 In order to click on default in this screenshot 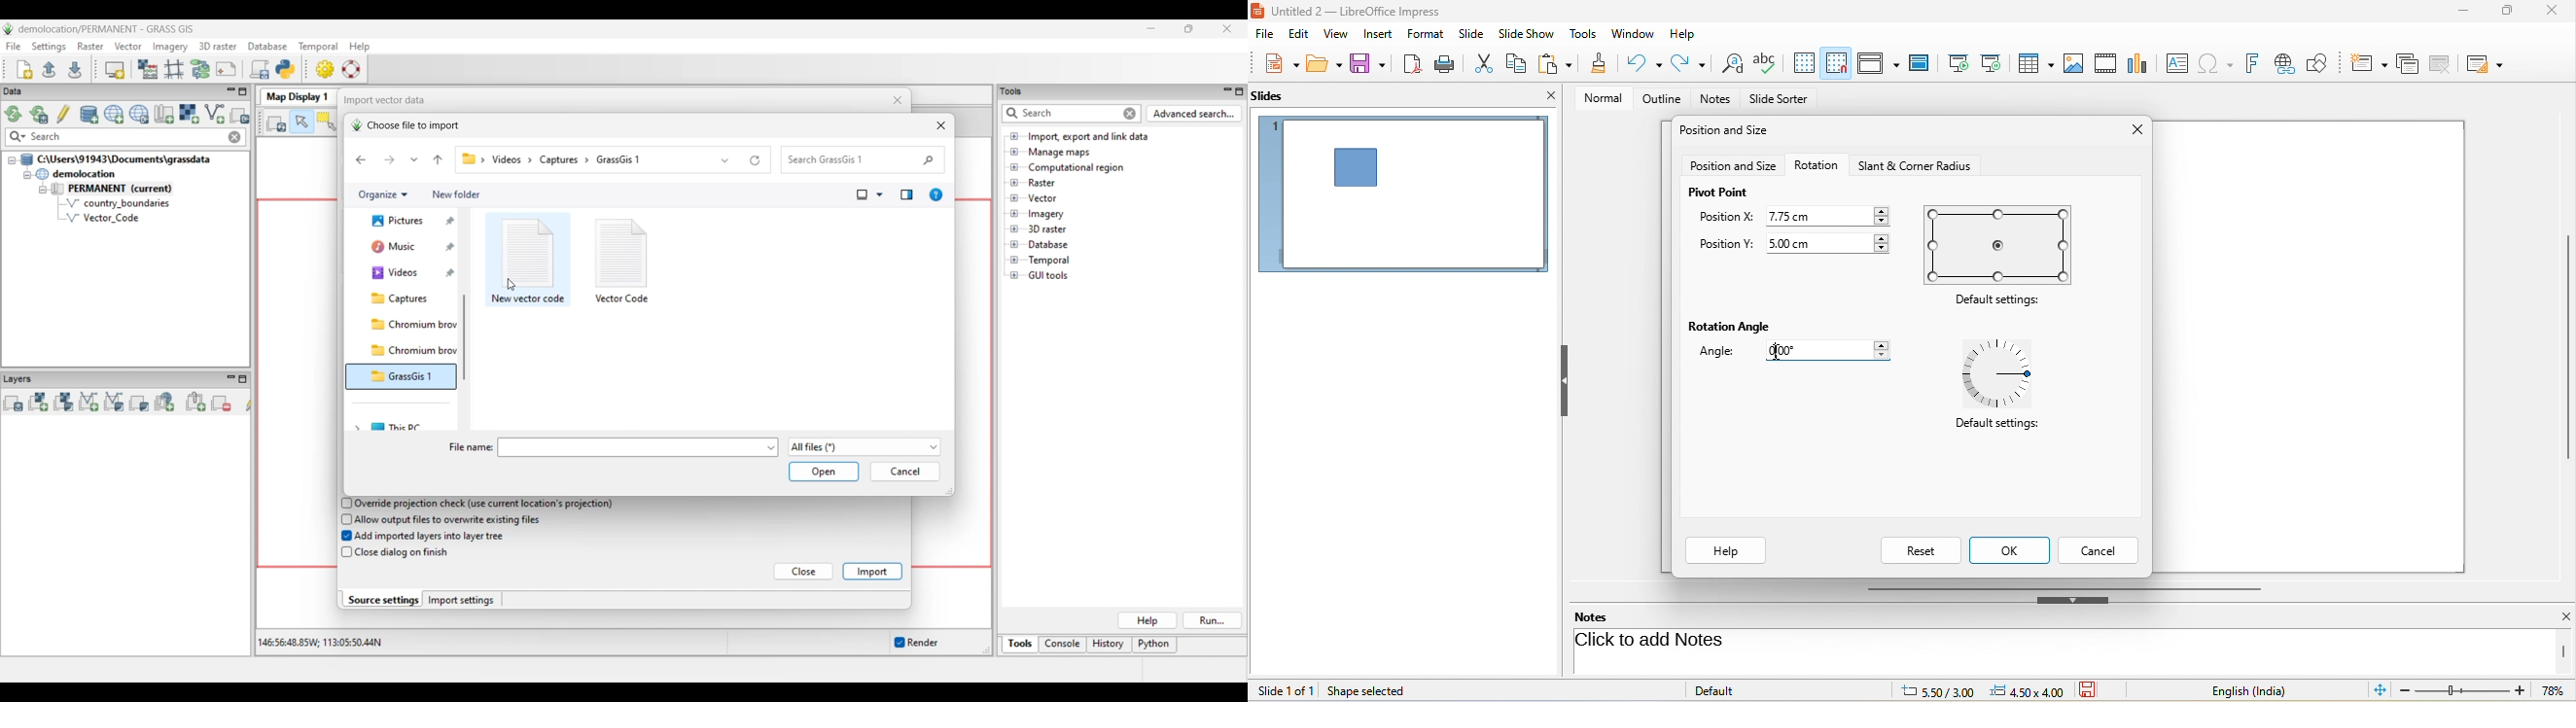, I will do `click(1736, 689)`.